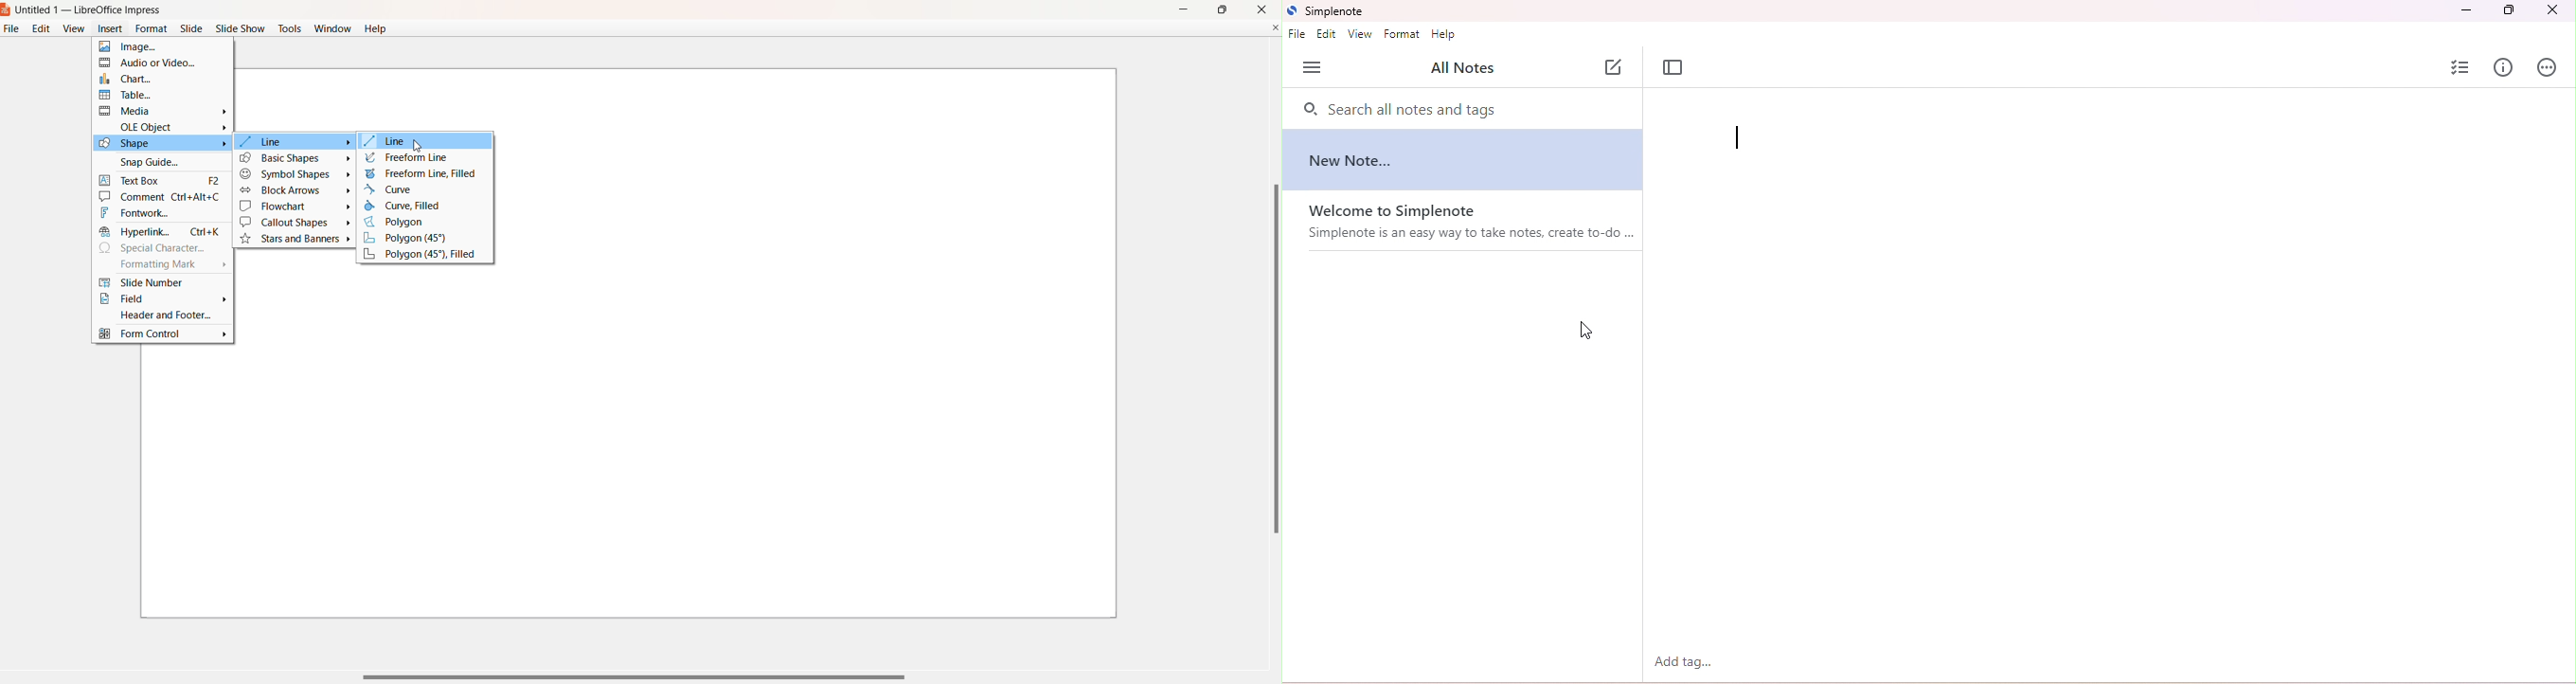 This screenshot has width=2576, height=700. What do you see at coordinates (1740, 139) in the screenshot?
I see `typing cursor` at bounding box center [1740, 139].